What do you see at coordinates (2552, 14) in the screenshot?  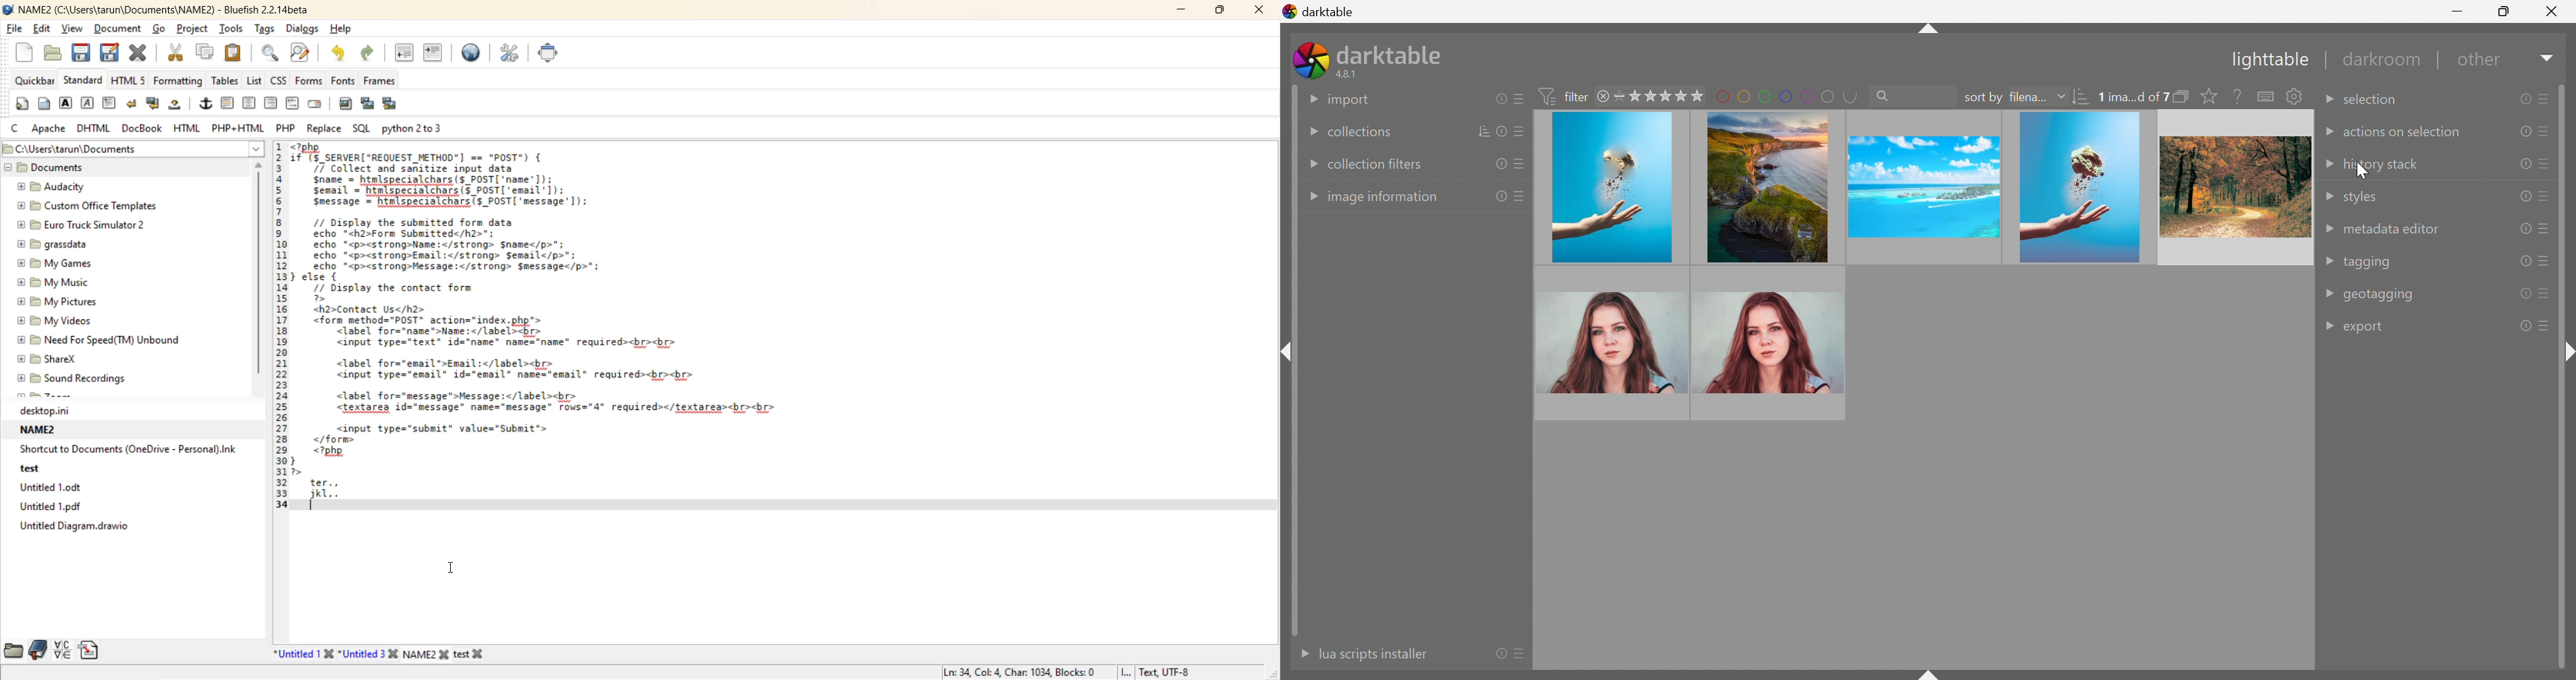 I see `Close` at bounding box center [2552, 14].